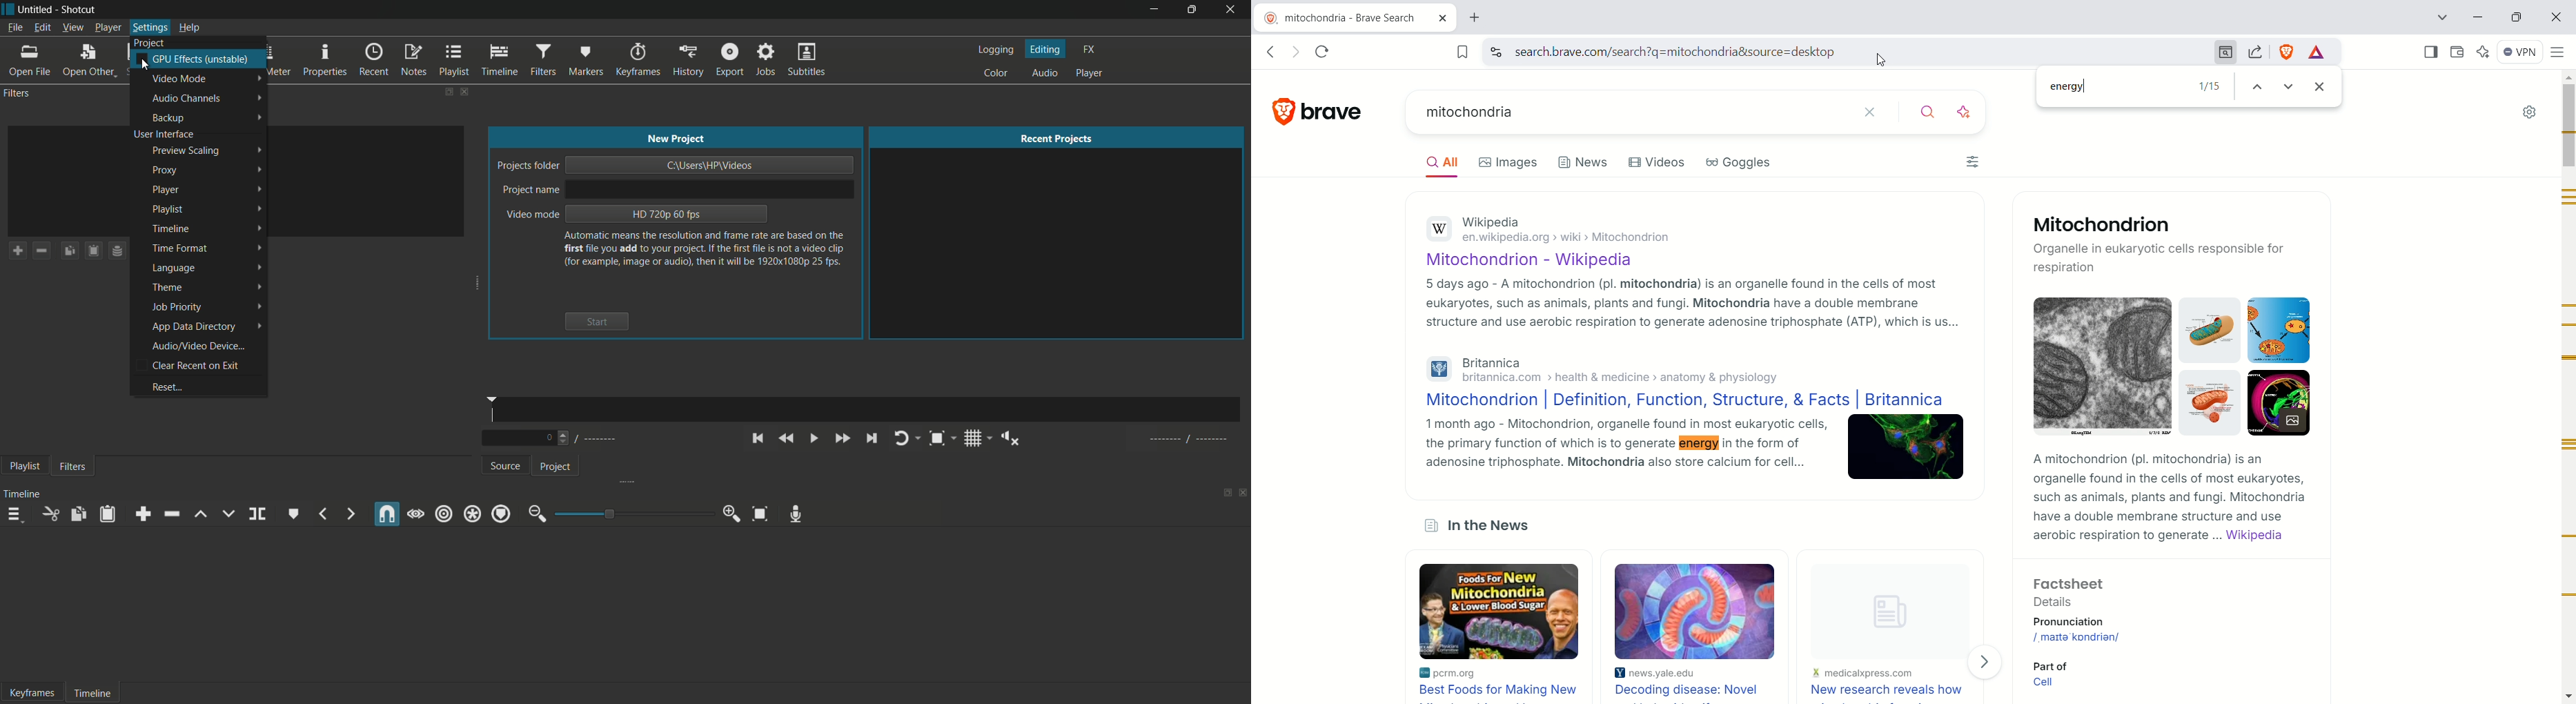 The height and width of the screenshot is (728, 2576). Describe the element at coordinates (508, 467) in the screenshot. I see `source` at that location.